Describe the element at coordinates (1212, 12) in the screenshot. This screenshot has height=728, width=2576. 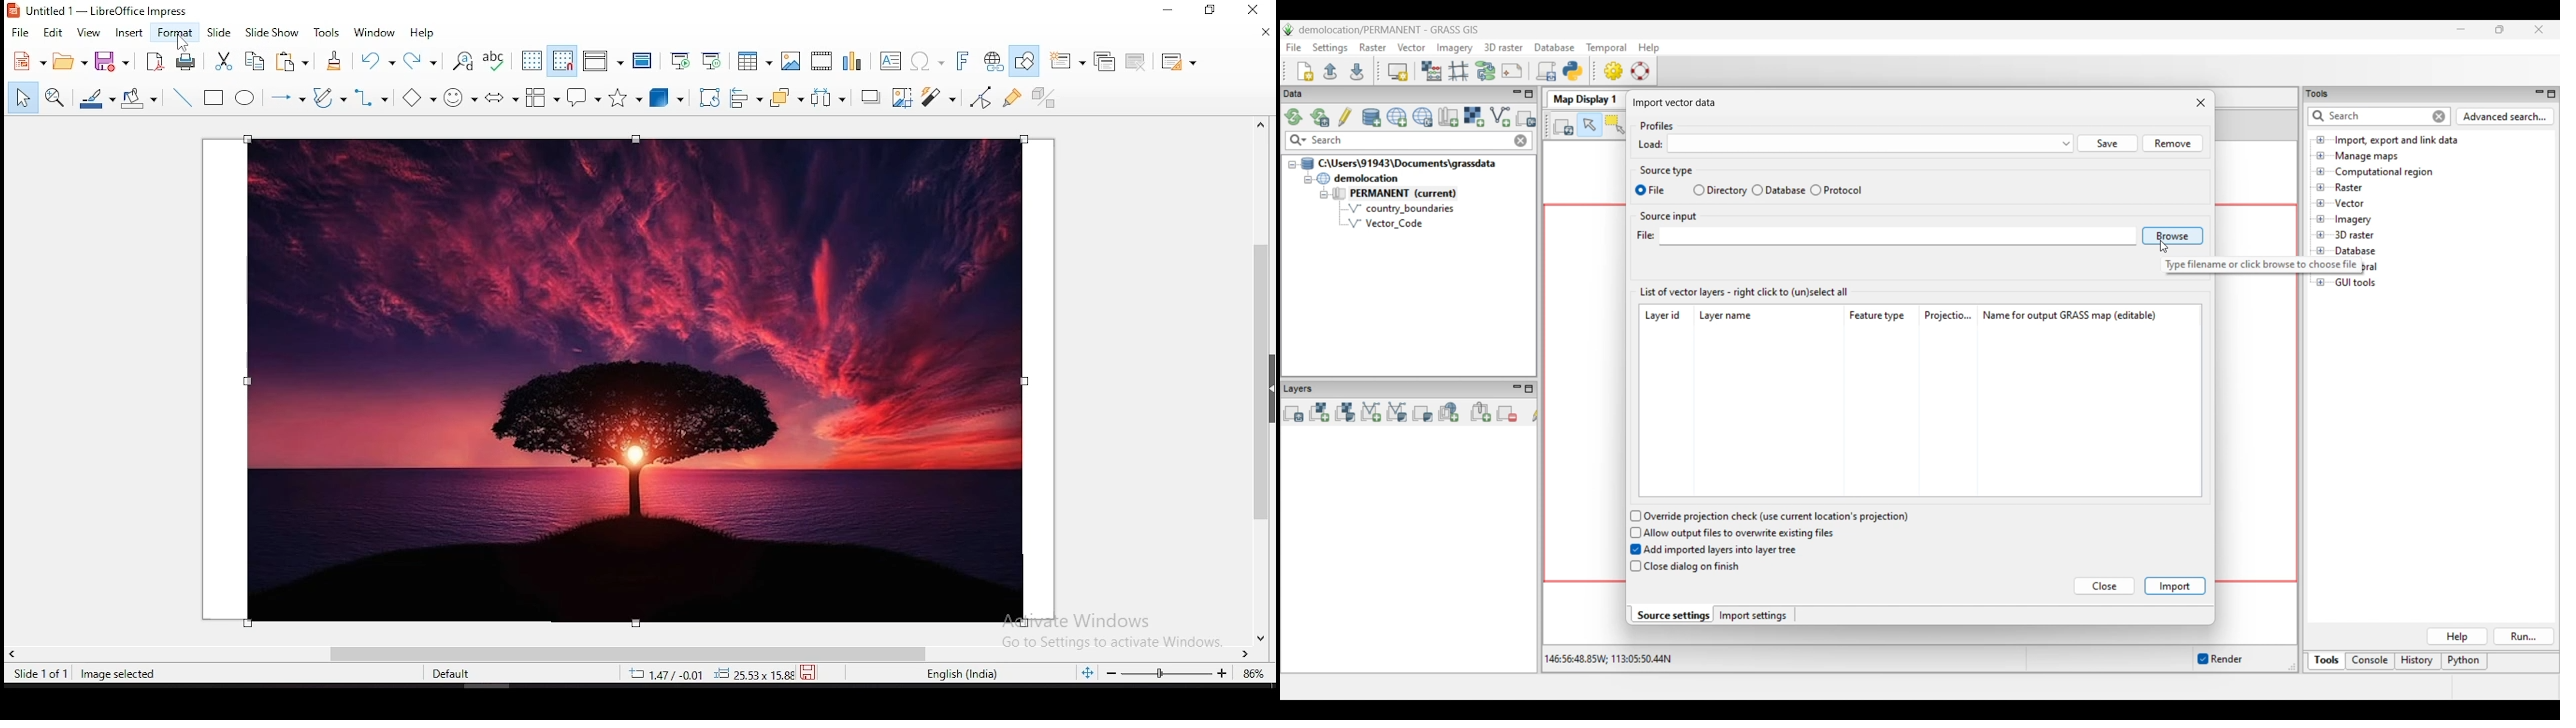
I see `restore` at that location.